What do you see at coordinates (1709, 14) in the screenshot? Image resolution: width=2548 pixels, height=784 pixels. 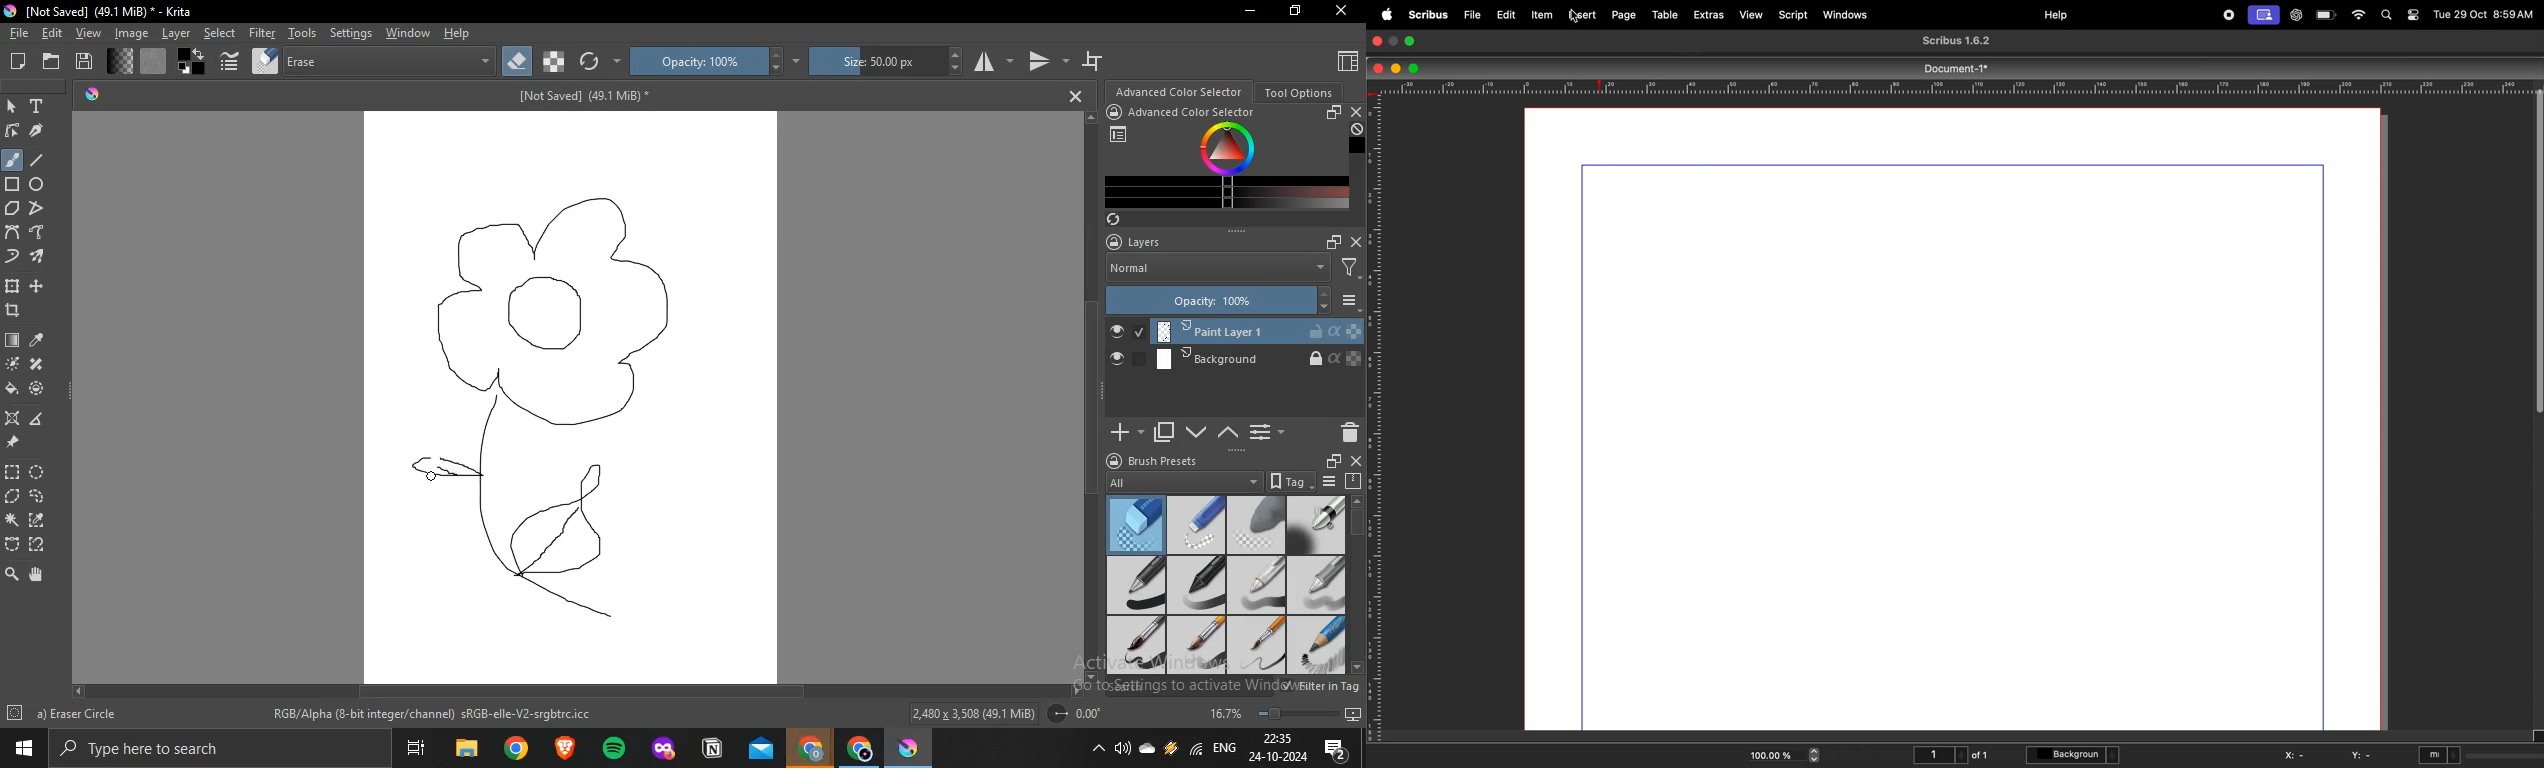 I see `extras` at bounding box center [1709, 14].